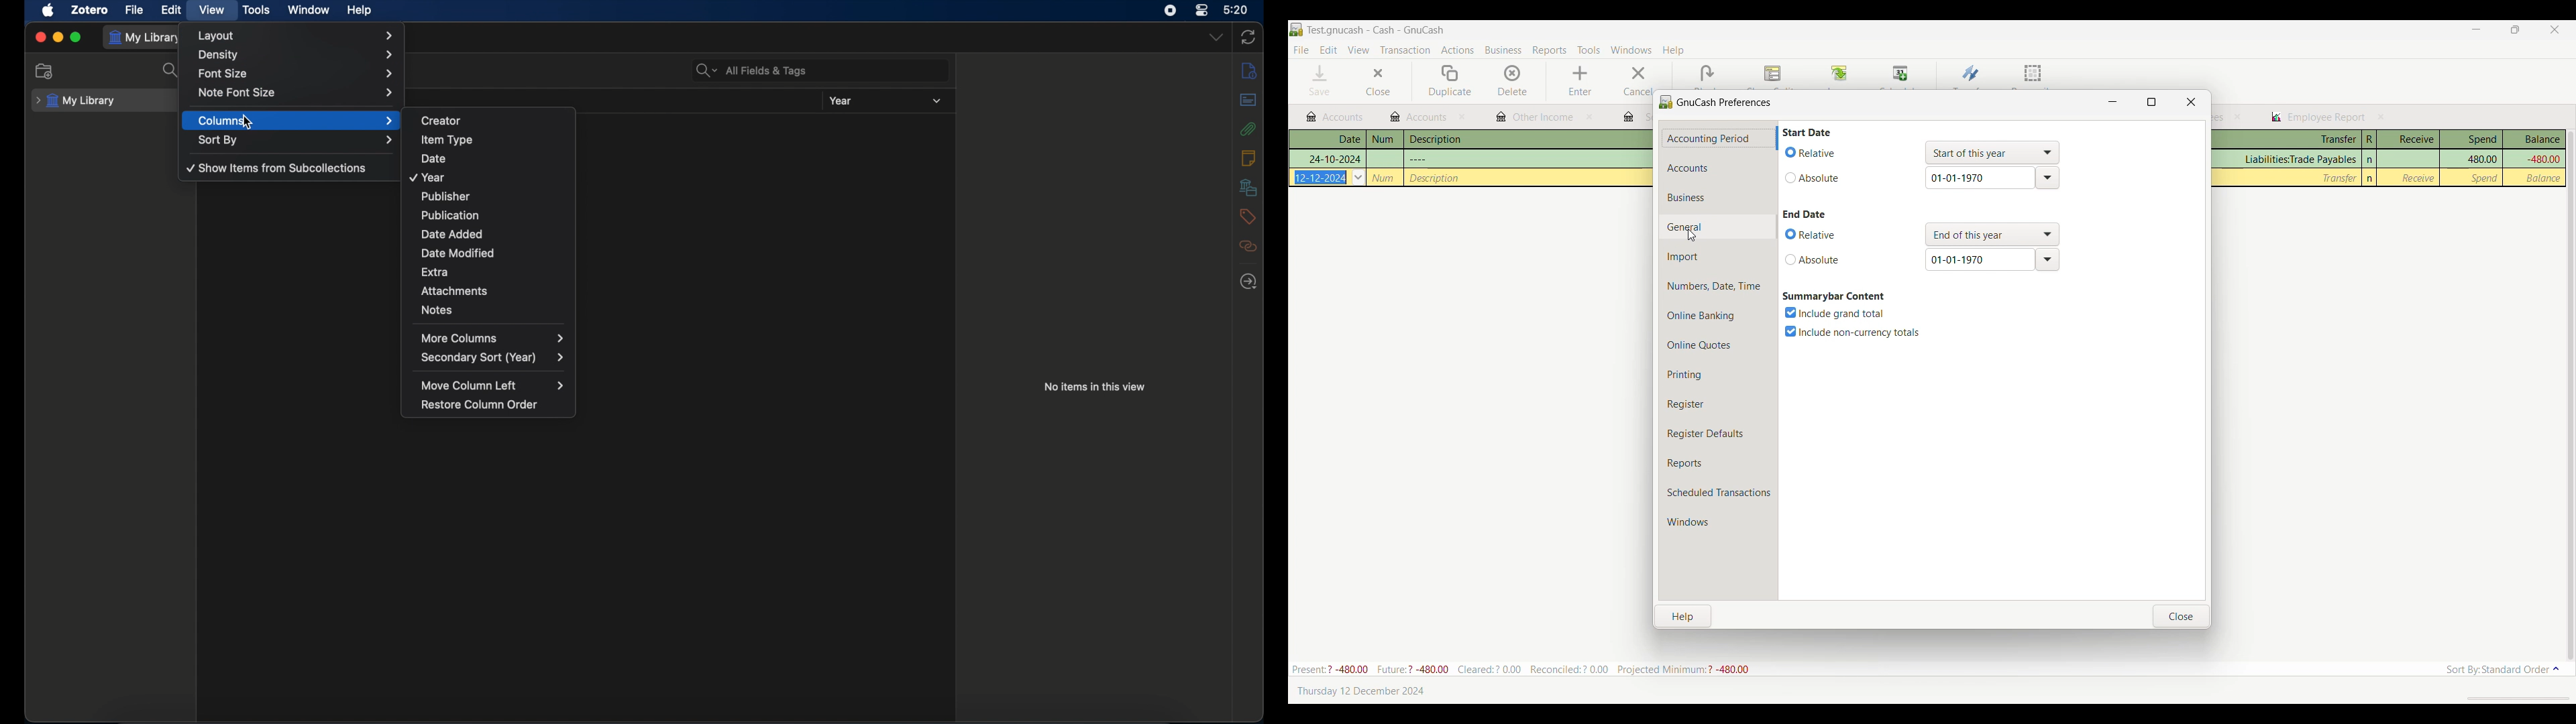 The image size is (2576, 728). What do you see at coordinates (134, 10) in the screenshot?
I see `file` at bounding box center [134, 10].